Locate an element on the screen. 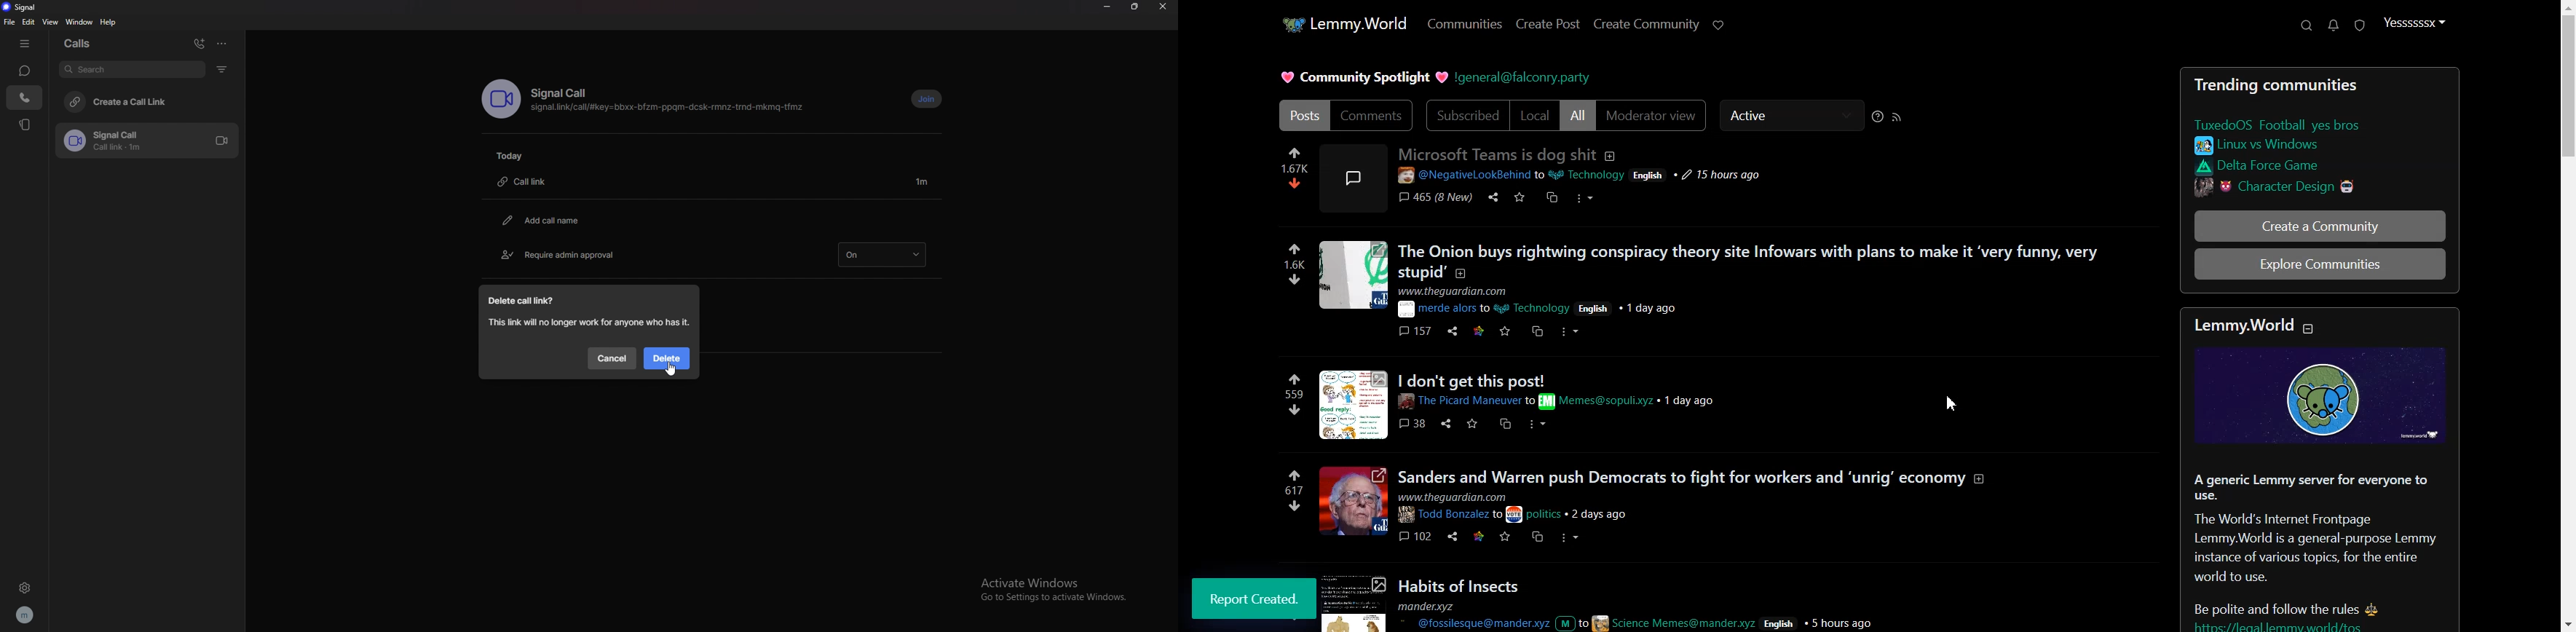  cs is located at coordinates (1538, 332).